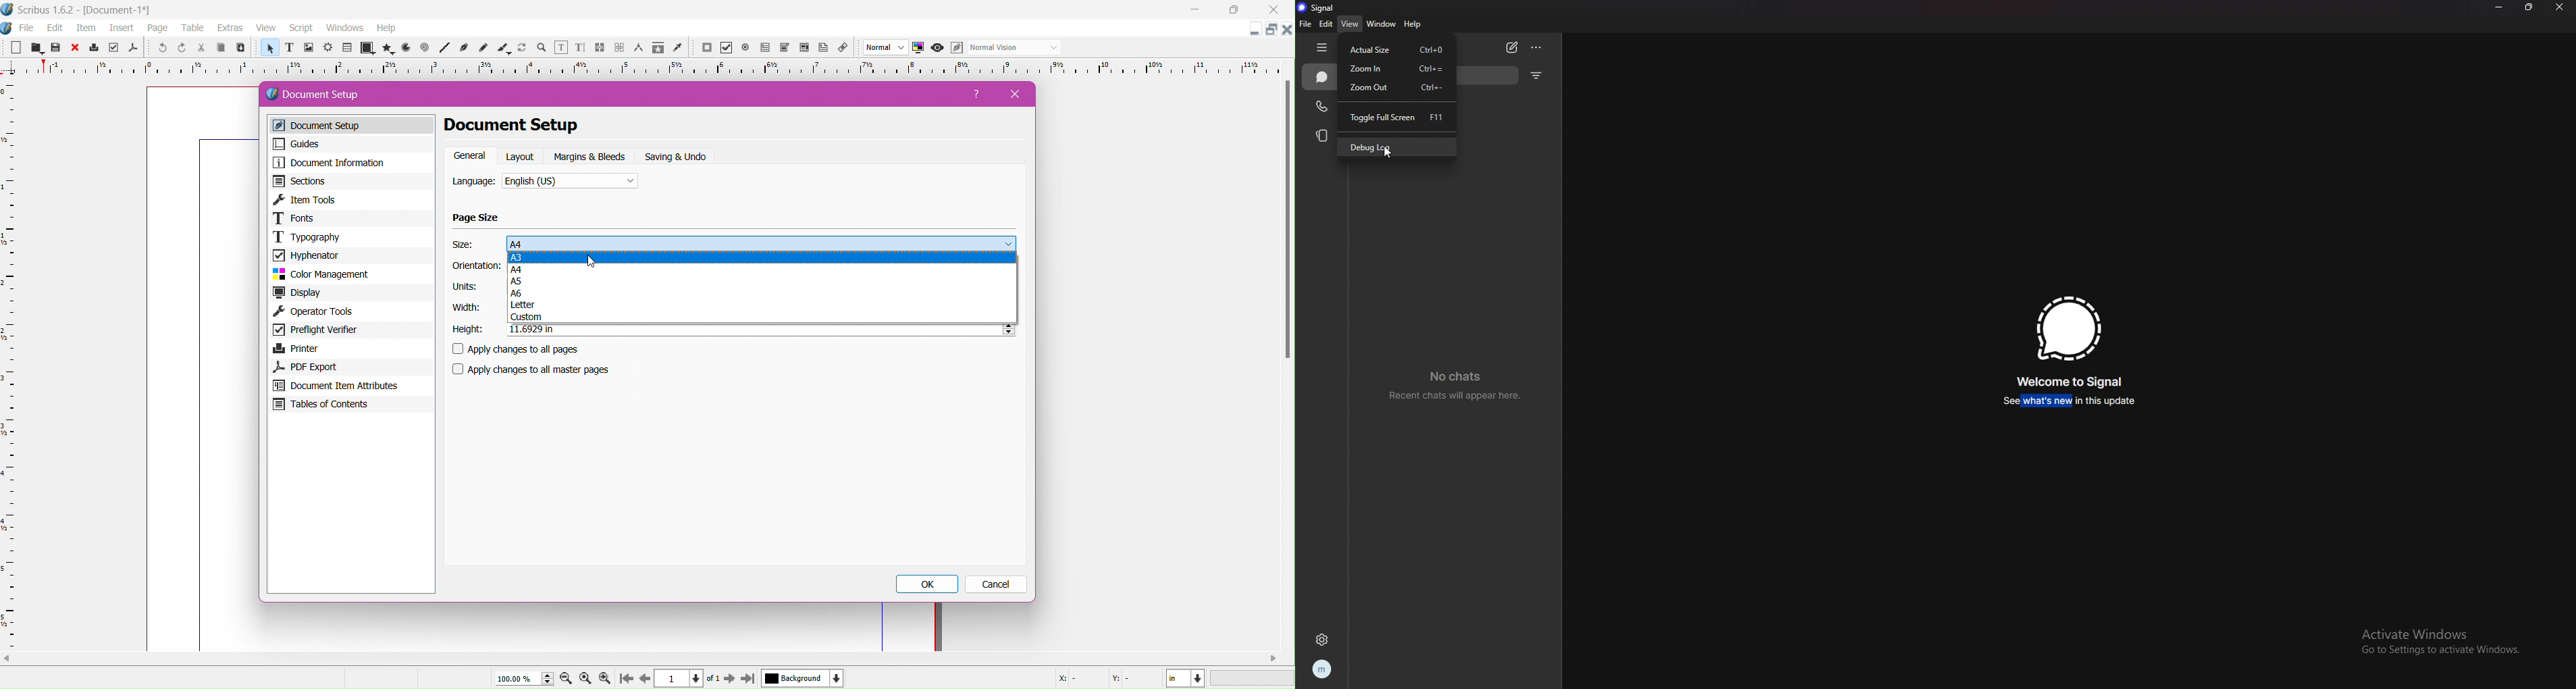 This screenshot has height=700, width=2576. Describe the element at coordinates (8, 28) in the screenshot. I see `app icon` at that location.